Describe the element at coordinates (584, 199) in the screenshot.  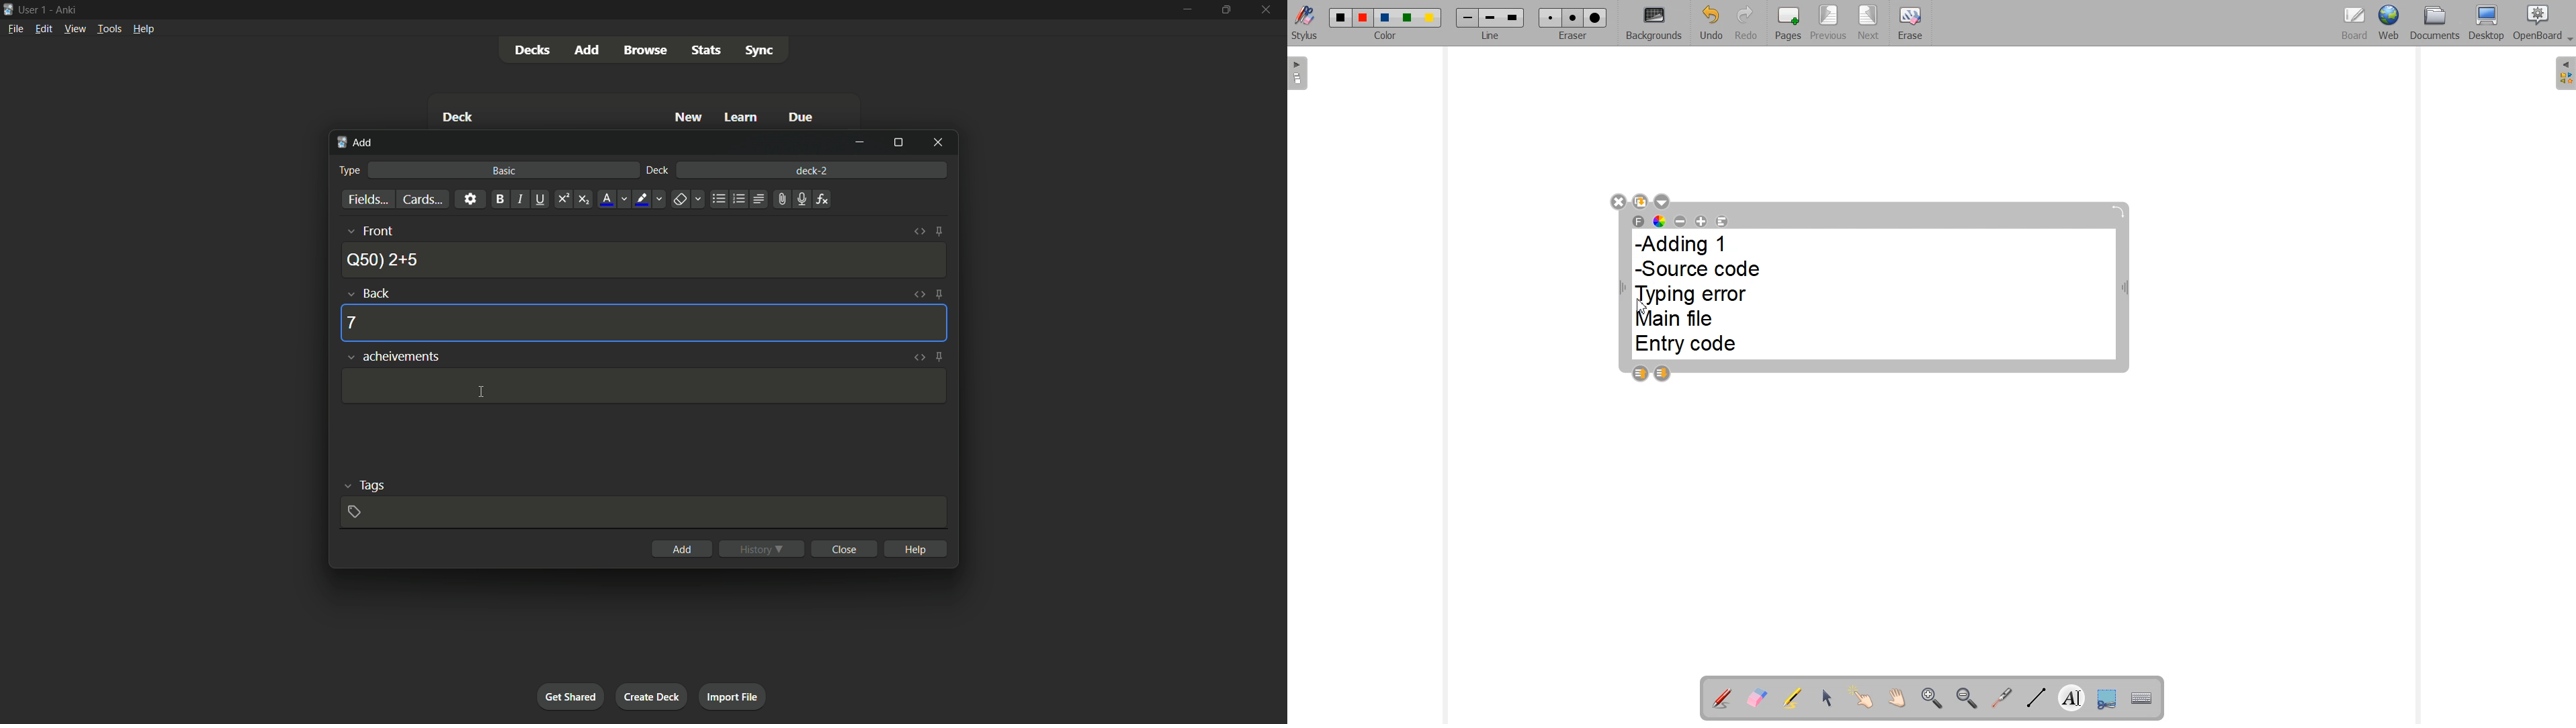
I see `subscript` at that location.